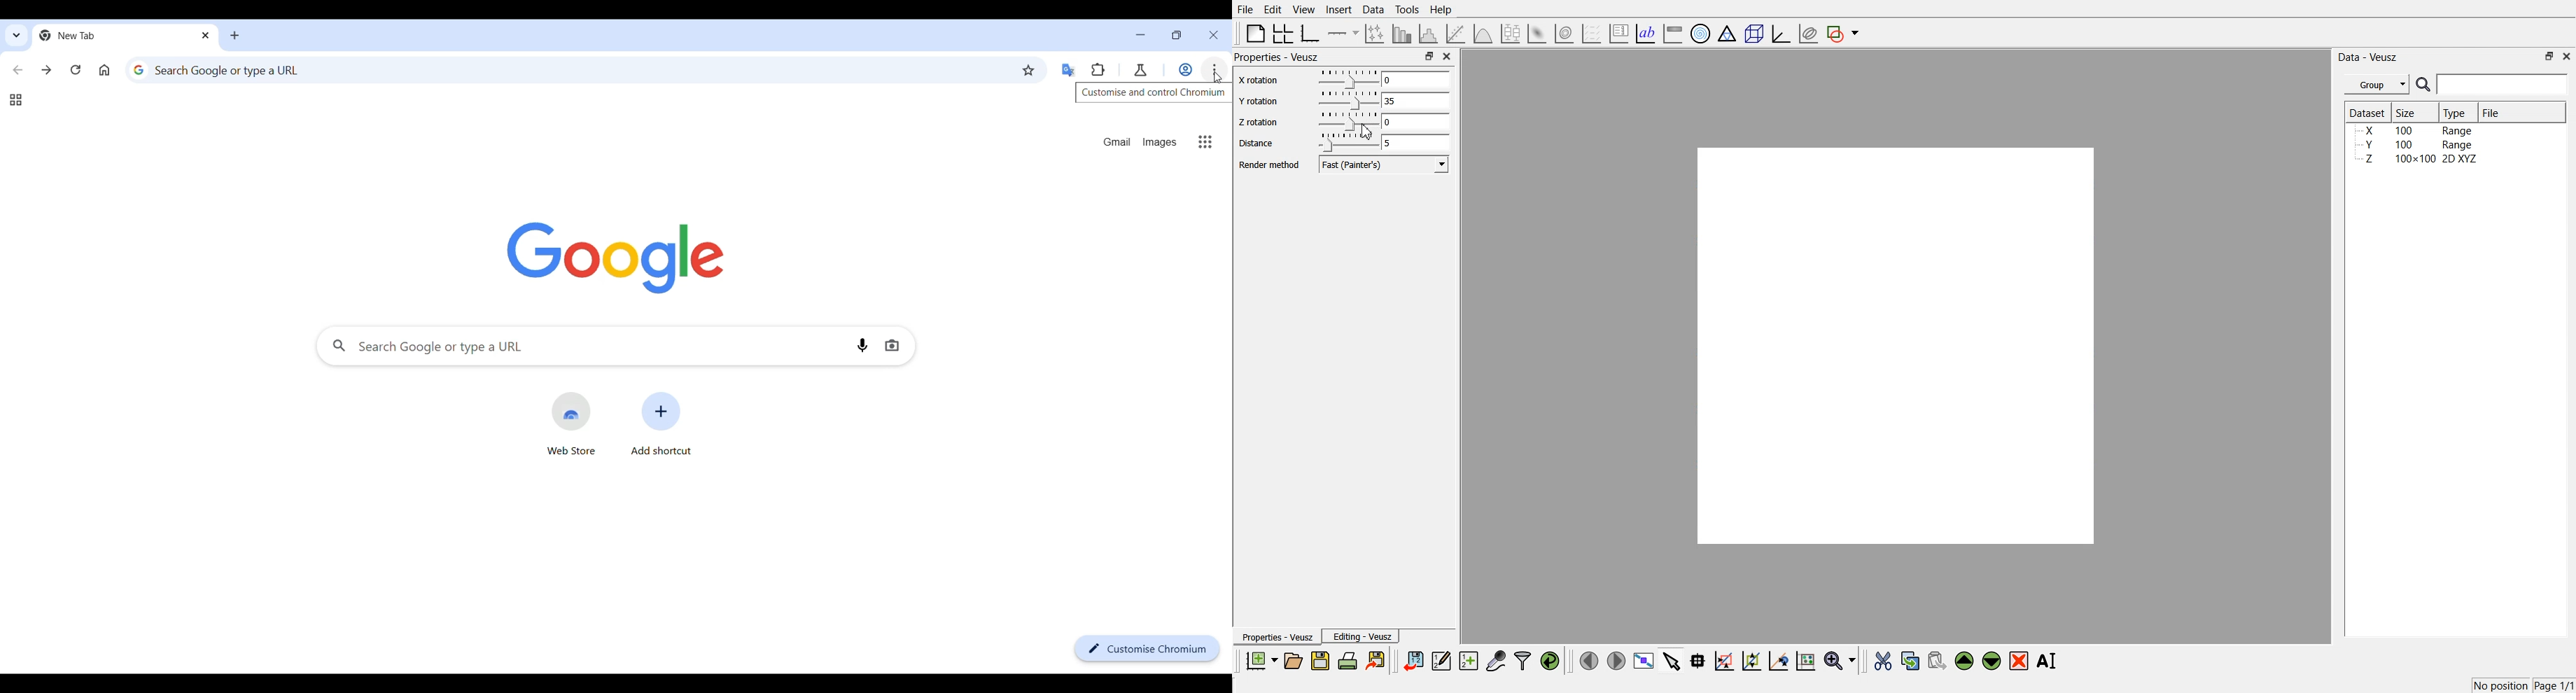  What do you see at coordinates (1147, 649) in the screenshot?
I see `Customize Chromium ` at bounding box center [1147, 649].